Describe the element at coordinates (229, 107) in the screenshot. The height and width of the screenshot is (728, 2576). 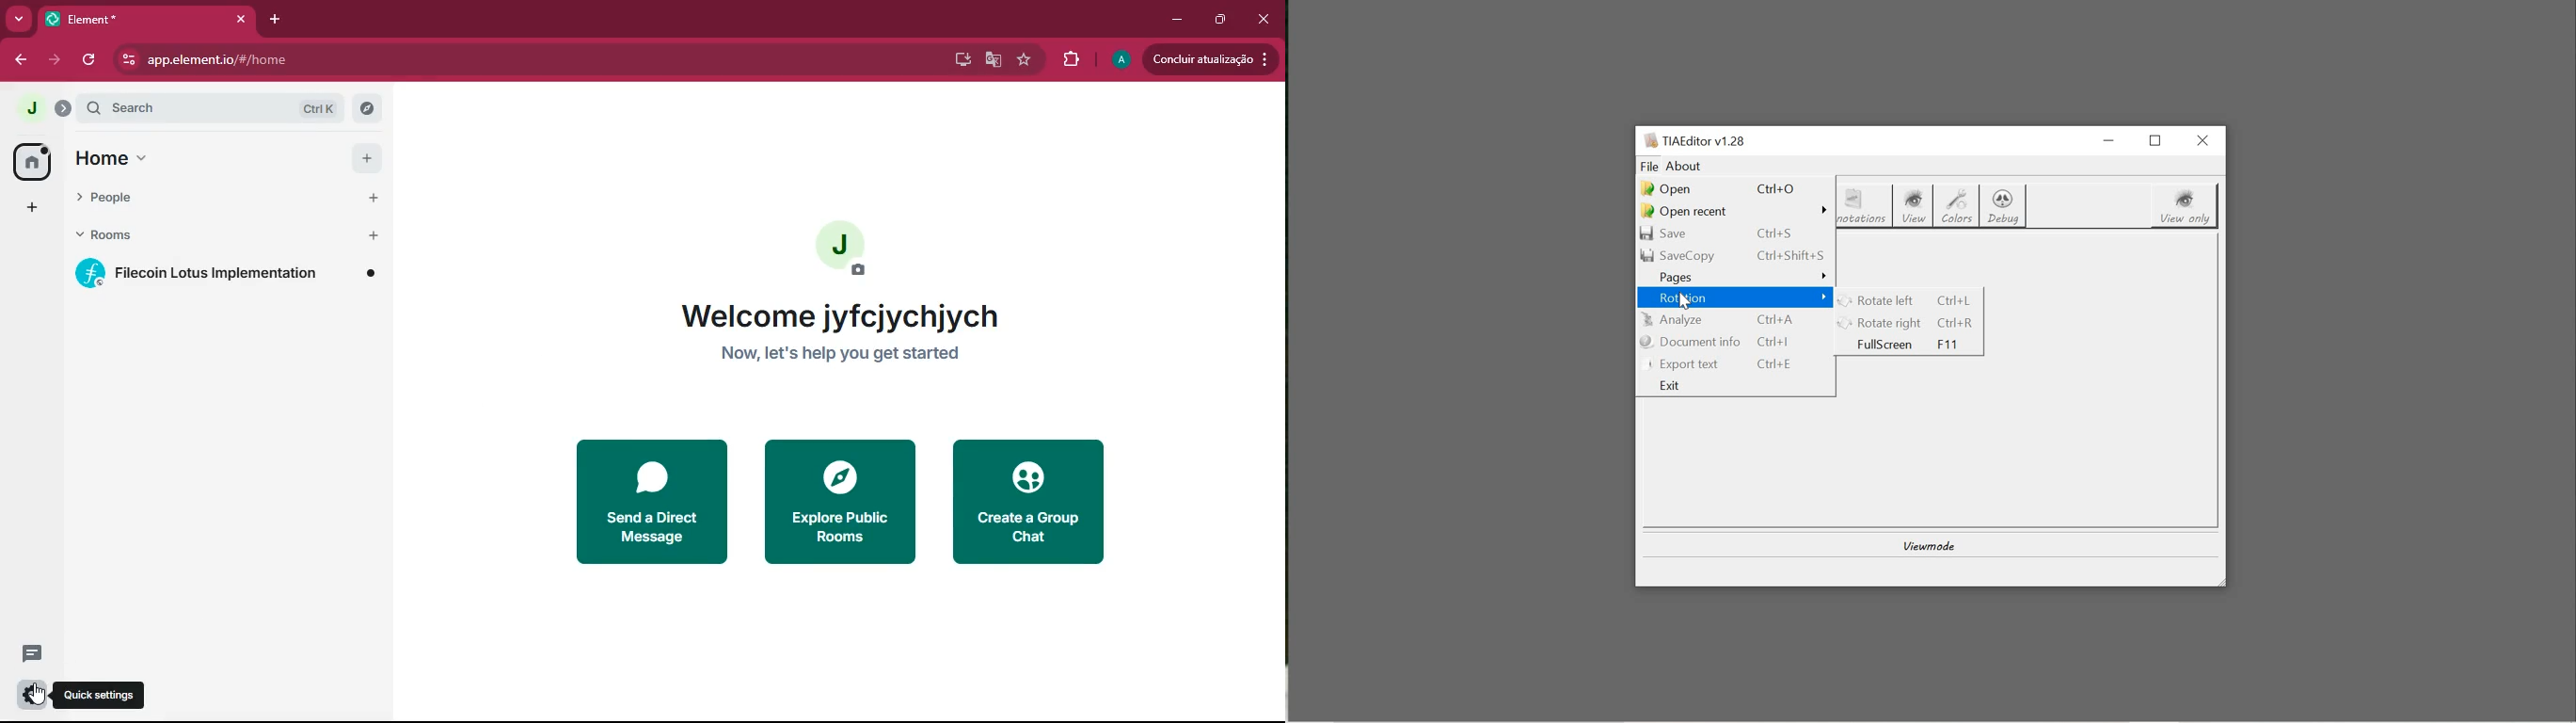
I see `search` at that location.